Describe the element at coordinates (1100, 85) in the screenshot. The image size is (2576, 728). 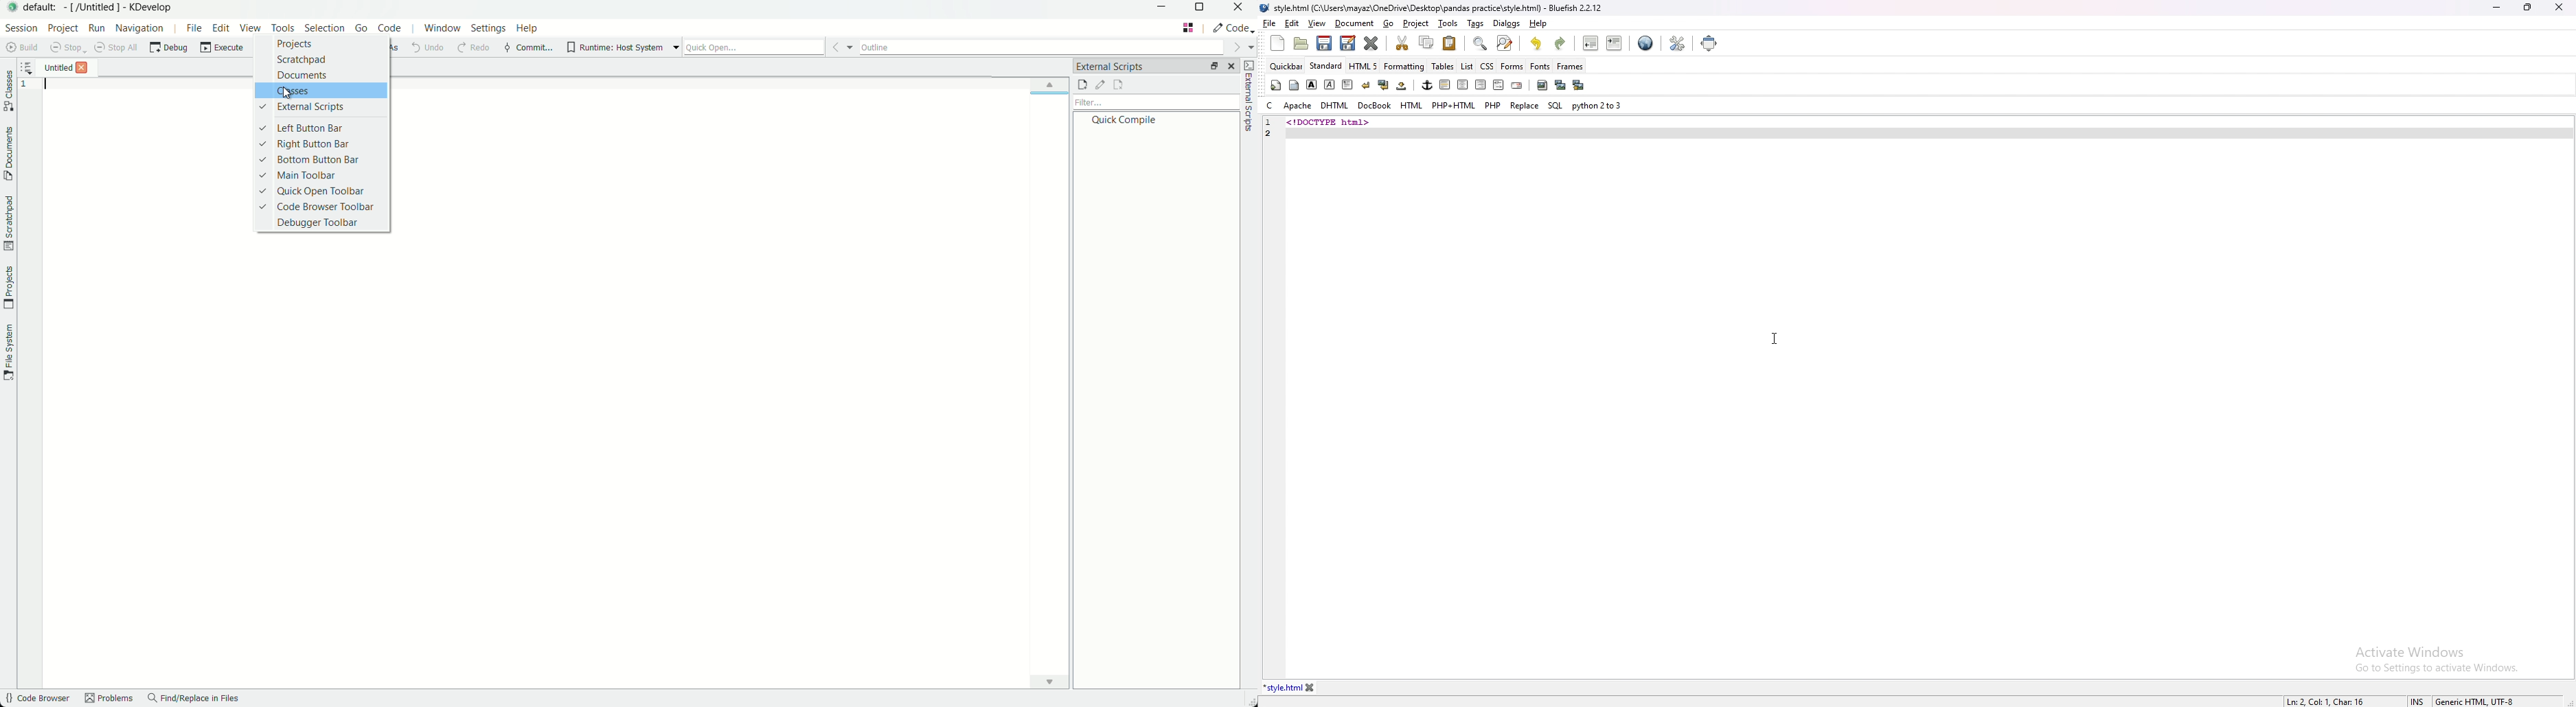
I see `edit external scripts` at that location.